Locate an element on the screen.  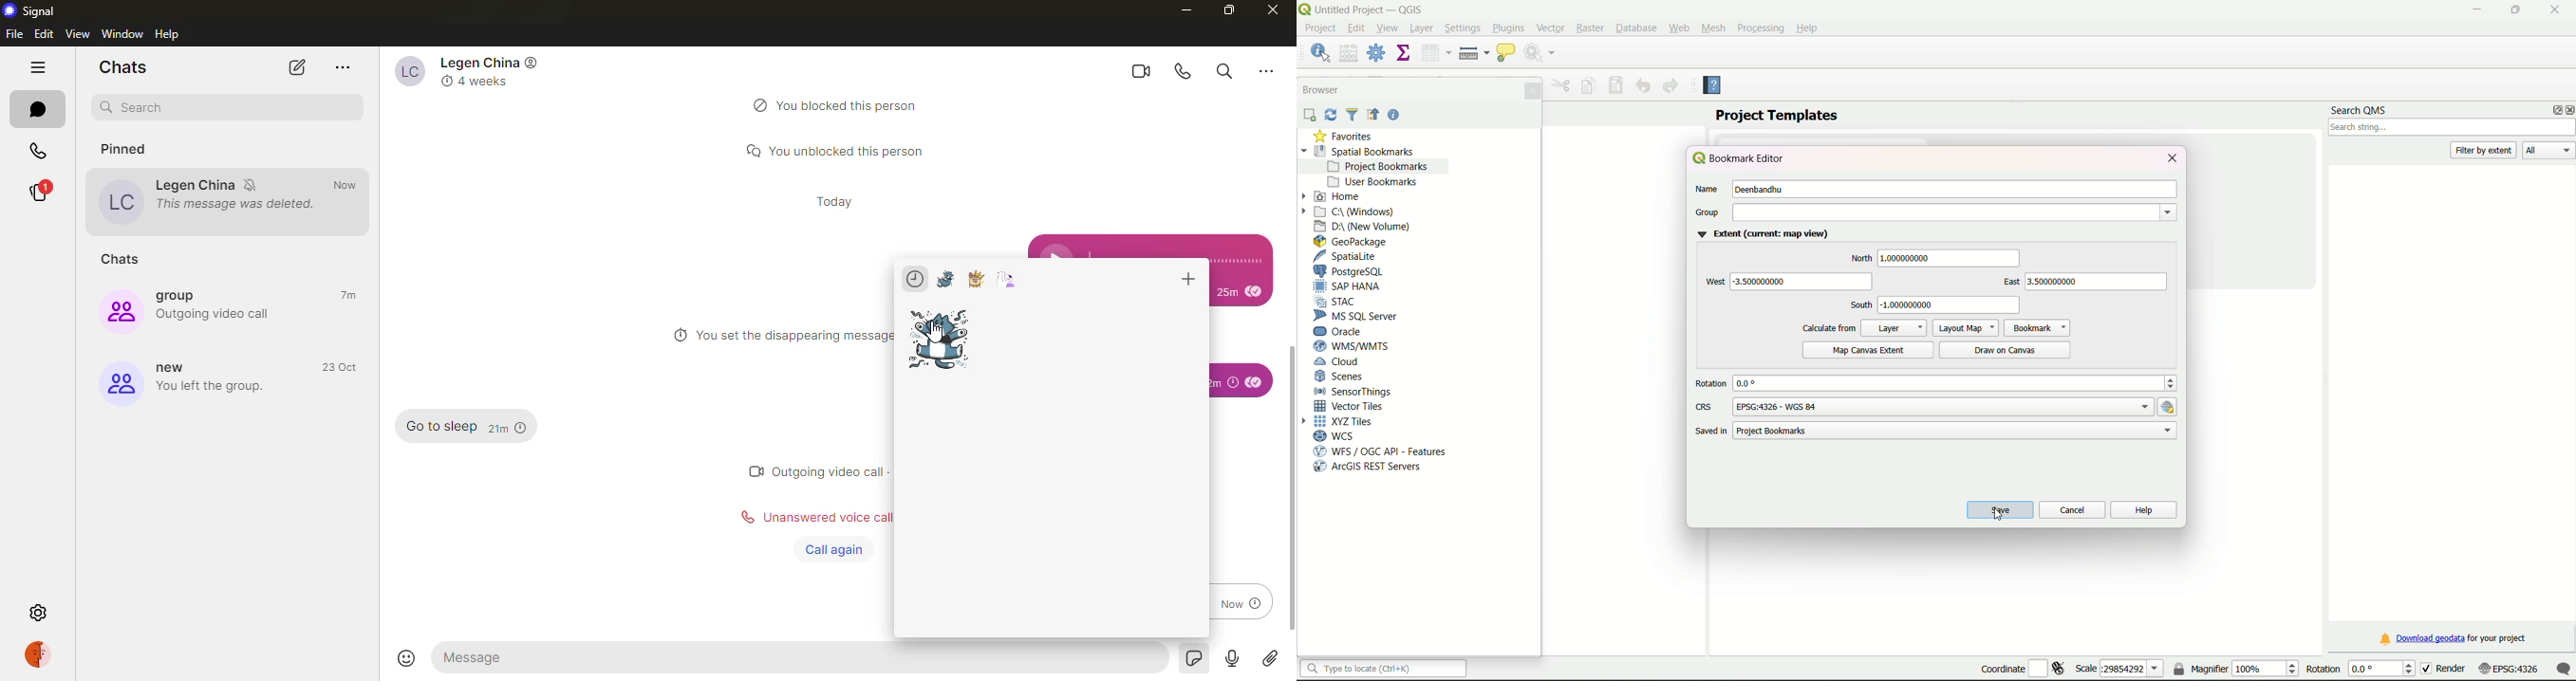
Sync is located at coordinates (1331, 115).